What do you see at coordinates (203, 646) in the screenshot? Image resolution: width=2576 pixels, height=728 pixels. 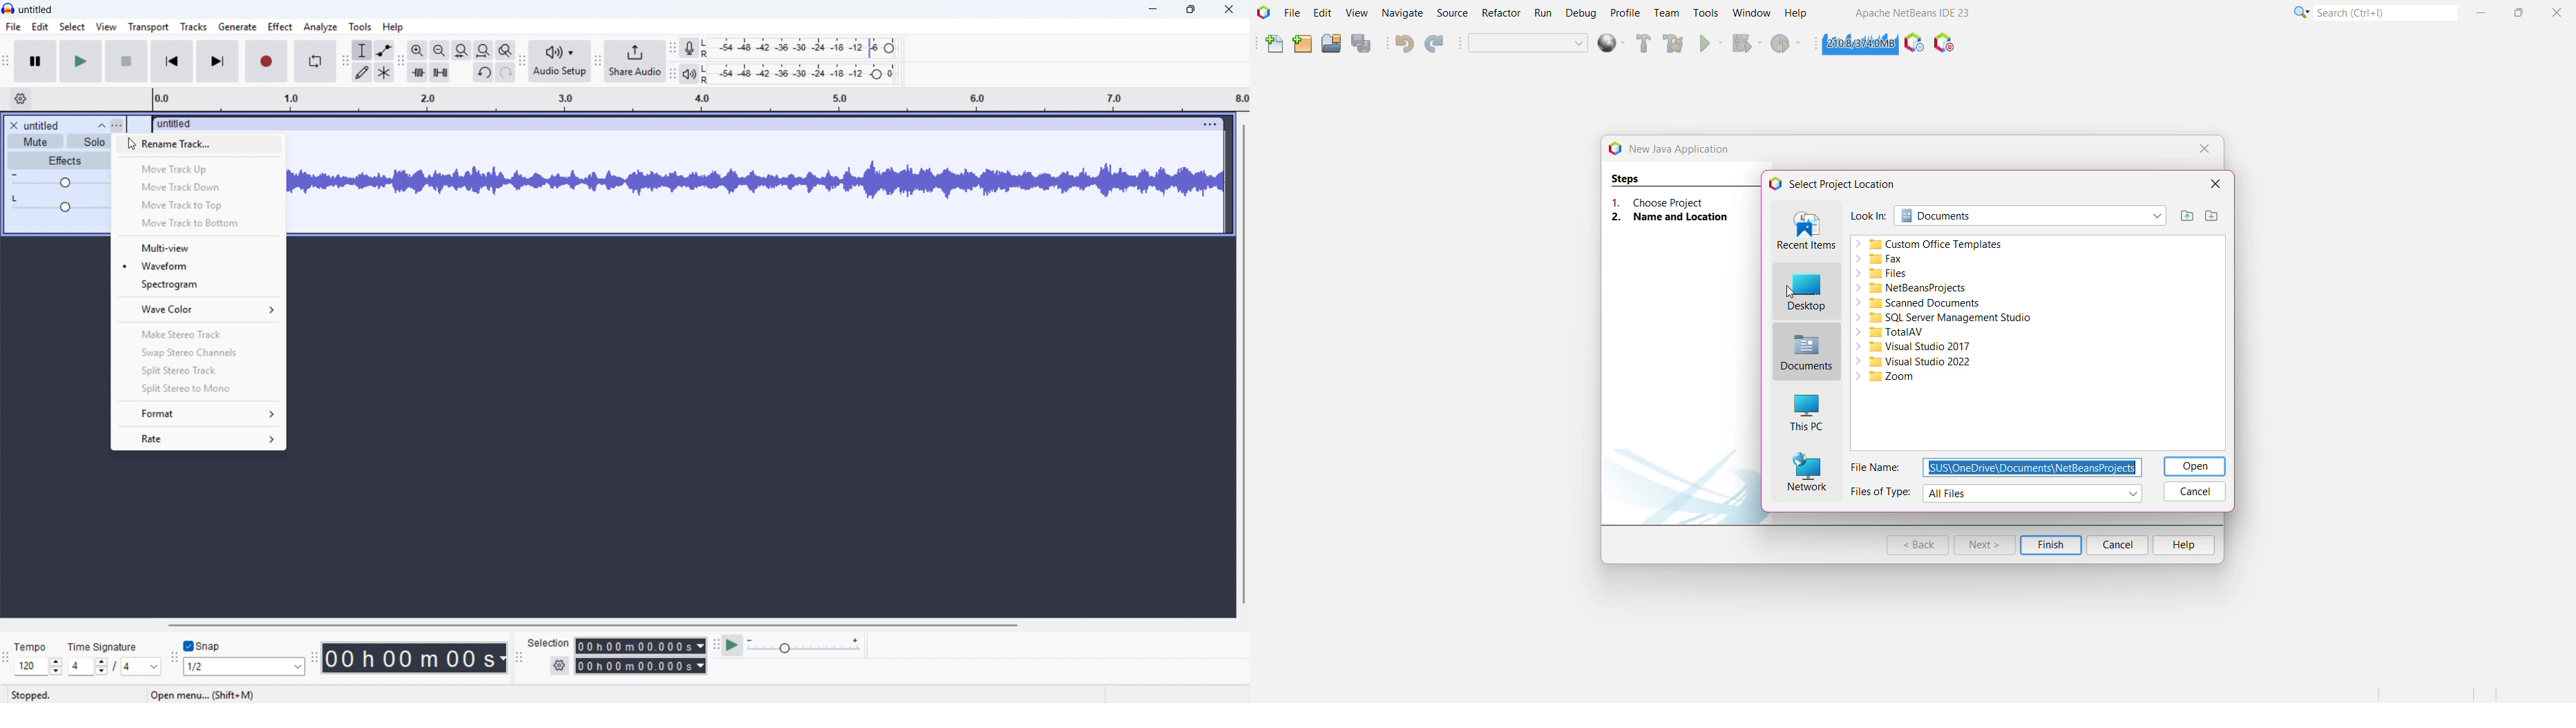 I see `Toggle snap ` at bounding box center [203, 646].